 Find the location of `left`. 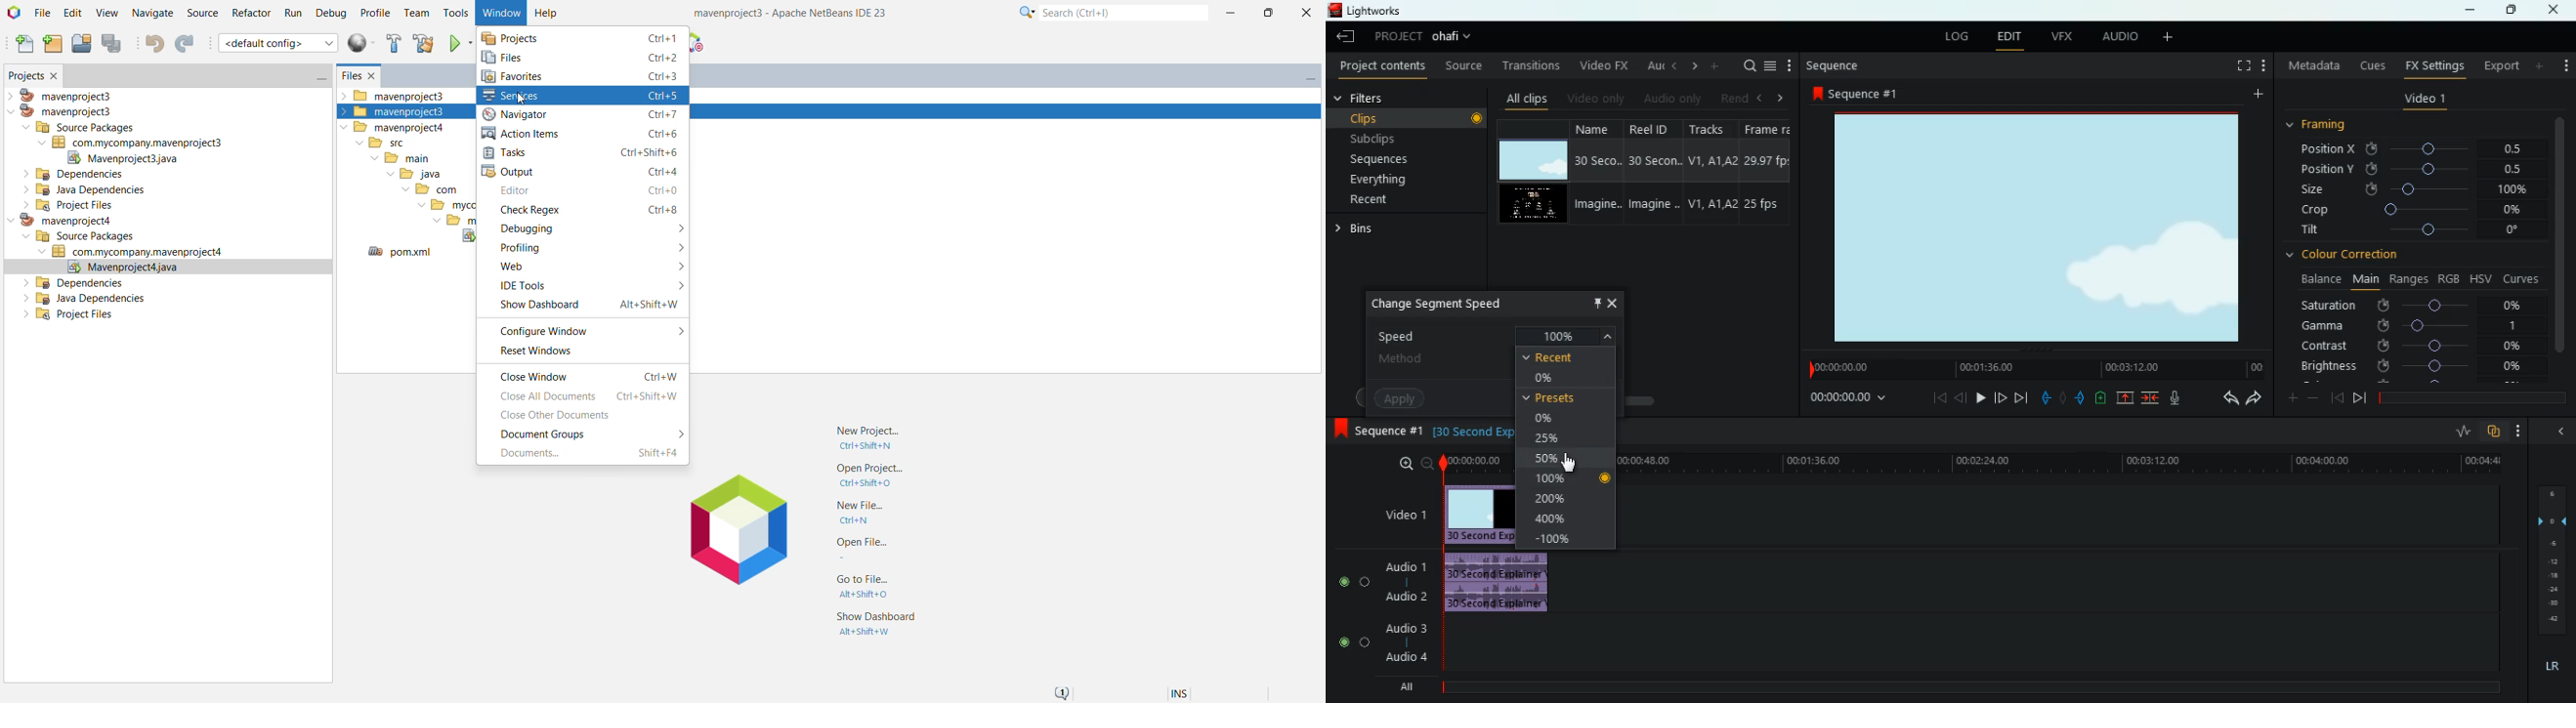

left is located at coordinates (1671, 65).